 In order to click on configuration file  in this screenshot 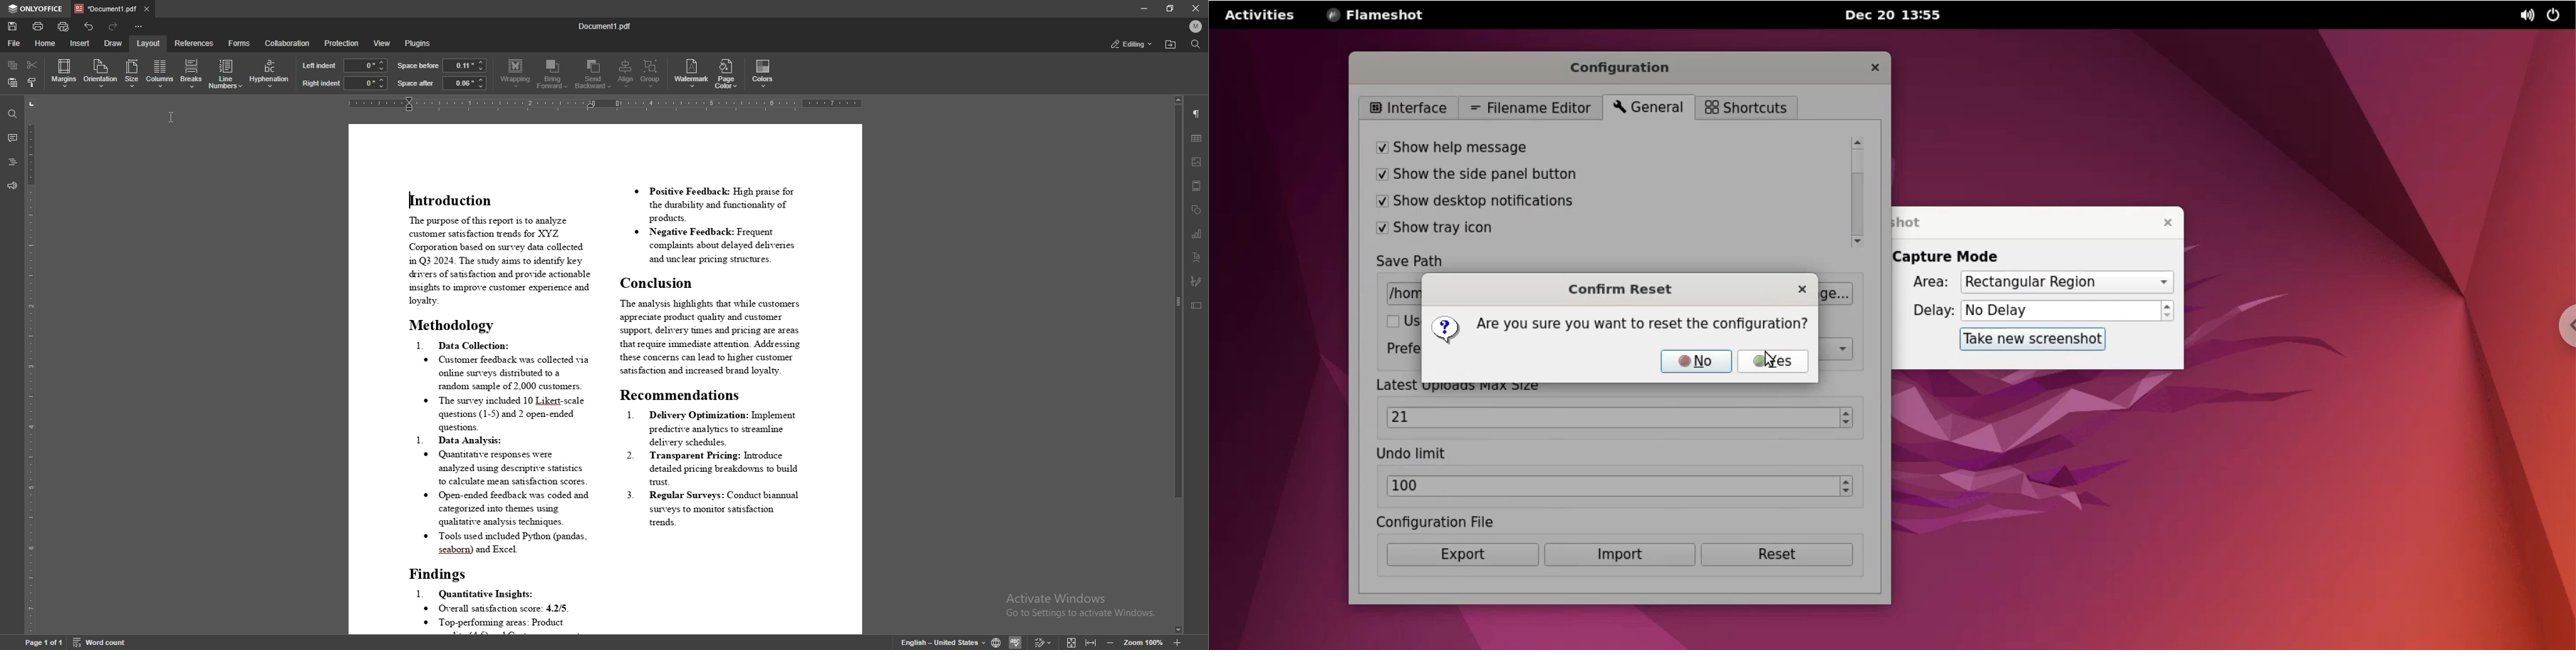, I will do `click(1459, 522)`.